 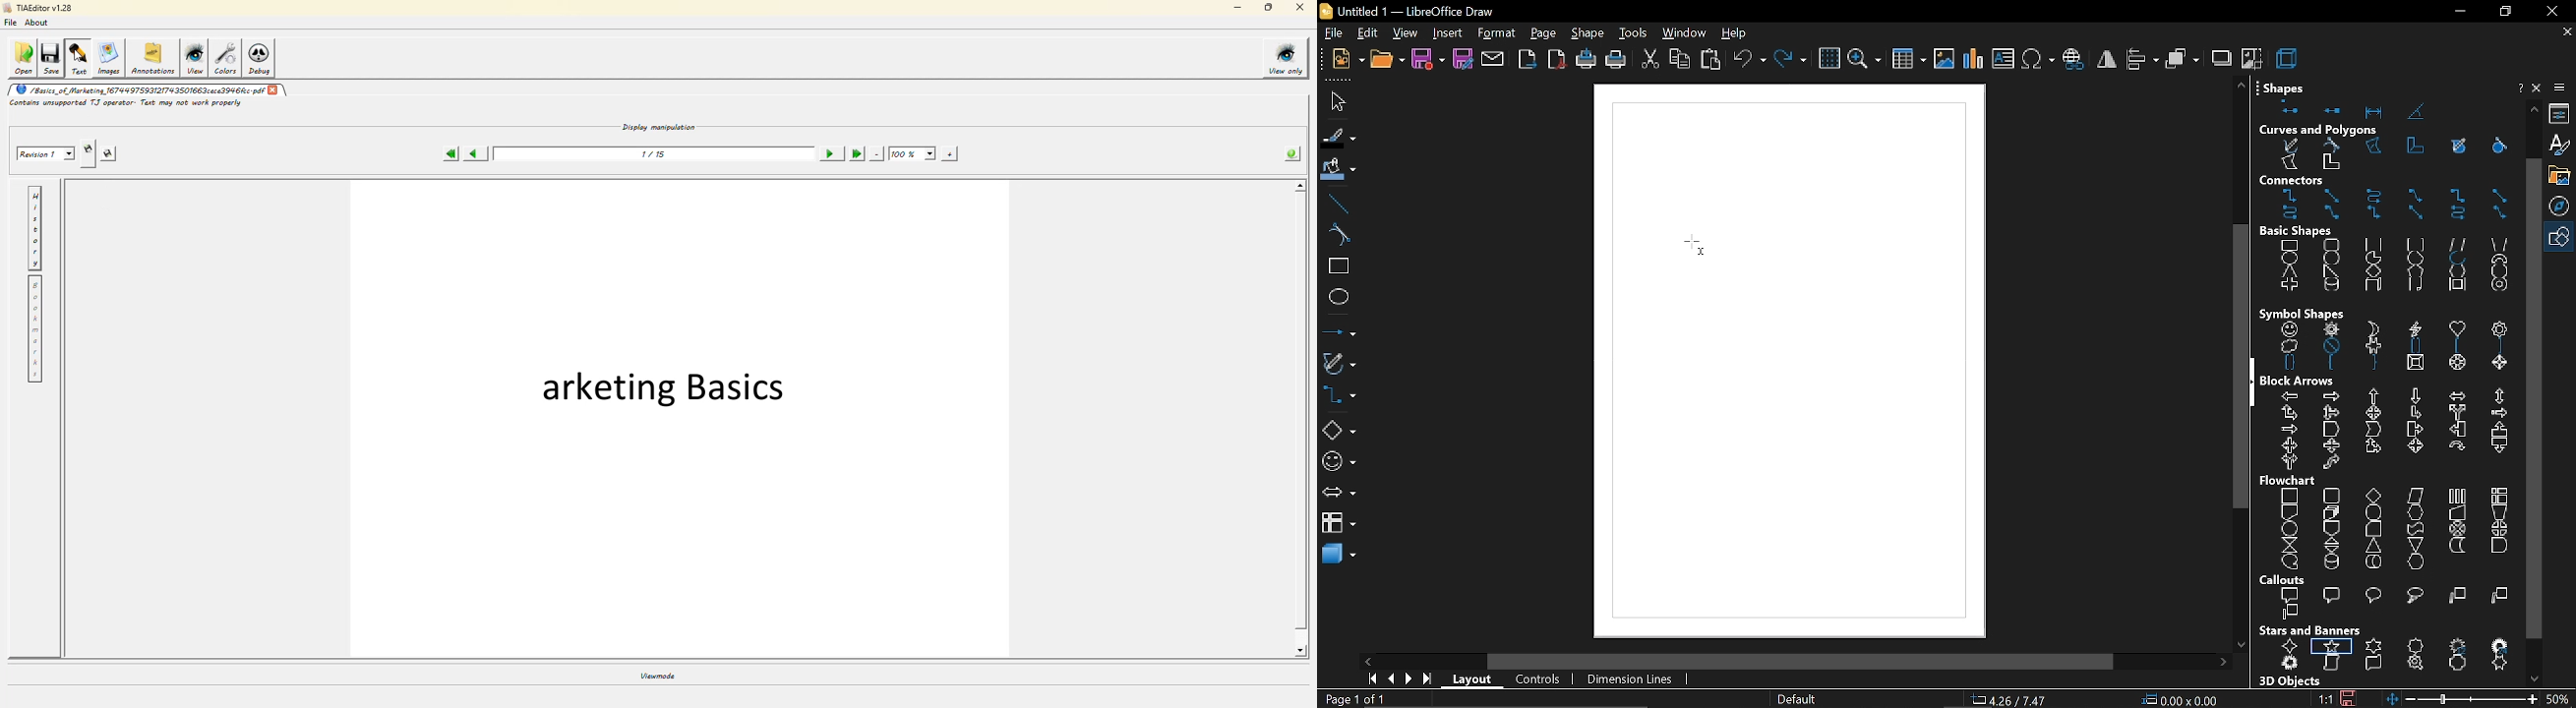 What do you see at coordinates (1494, 60) in the screenshot?
I see `attach` at bounding box center [1494, 60].